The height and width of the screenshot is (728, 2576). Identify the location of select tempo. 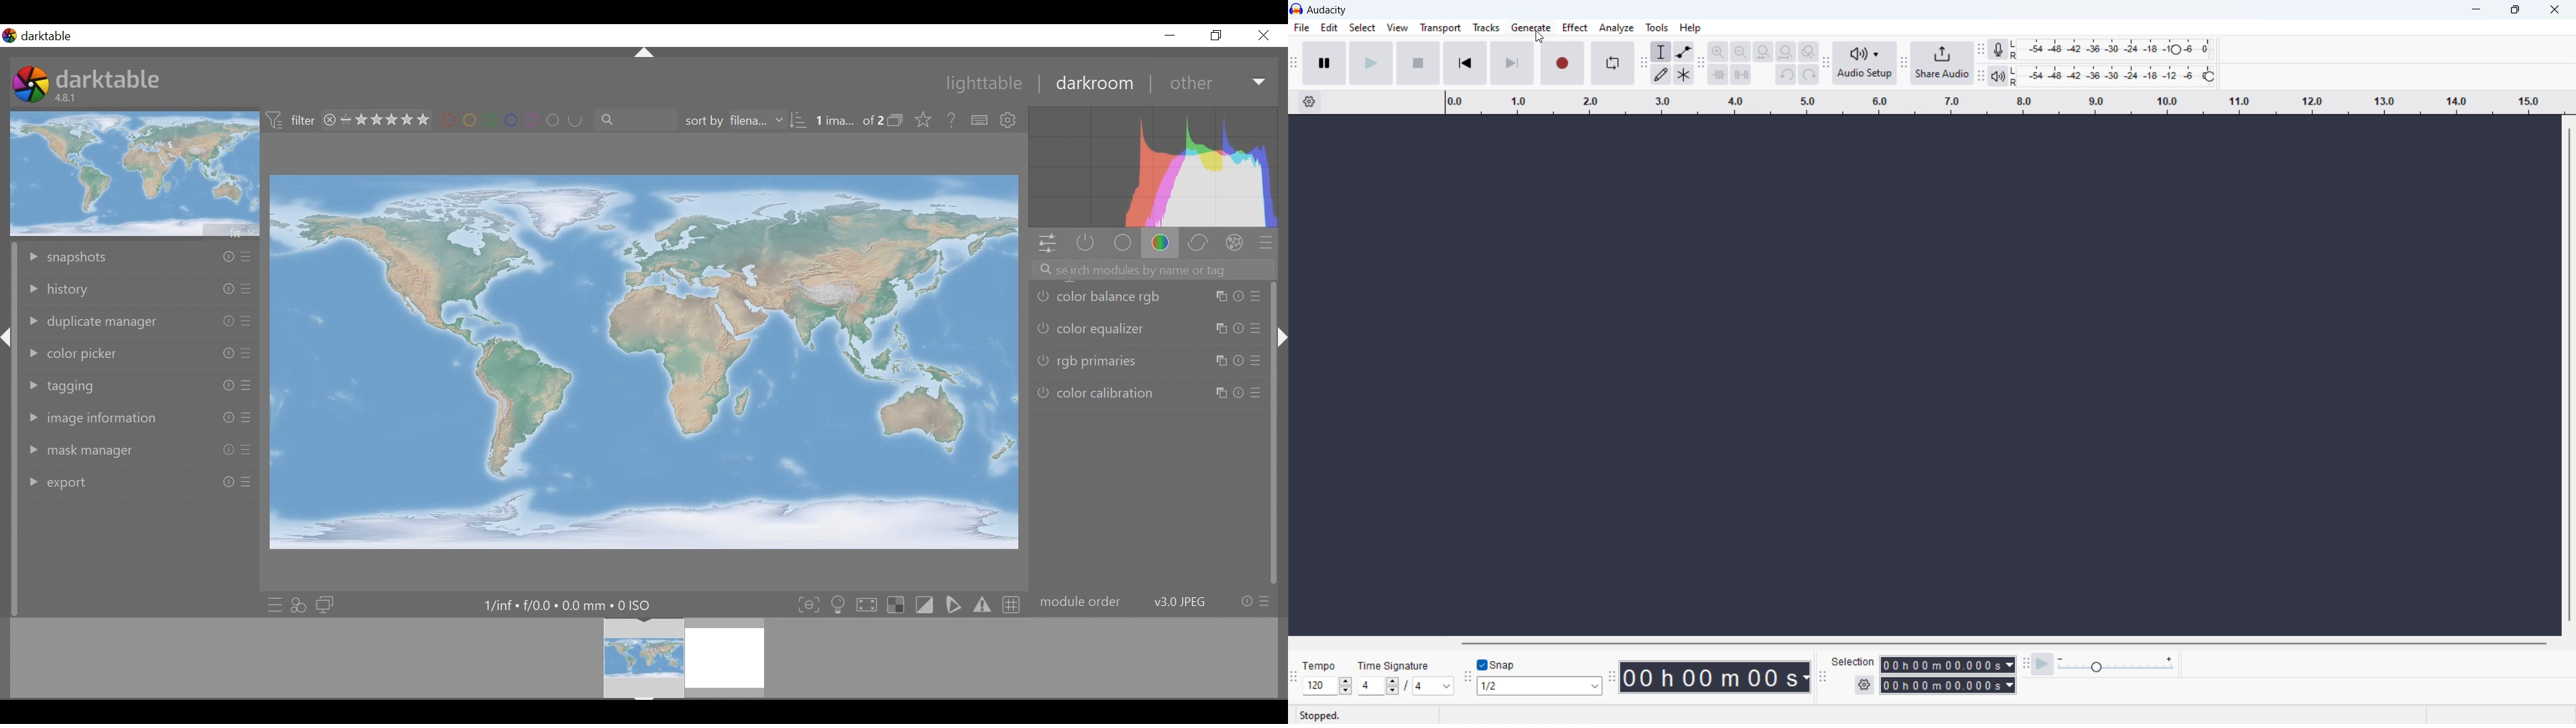
(1327, 686).